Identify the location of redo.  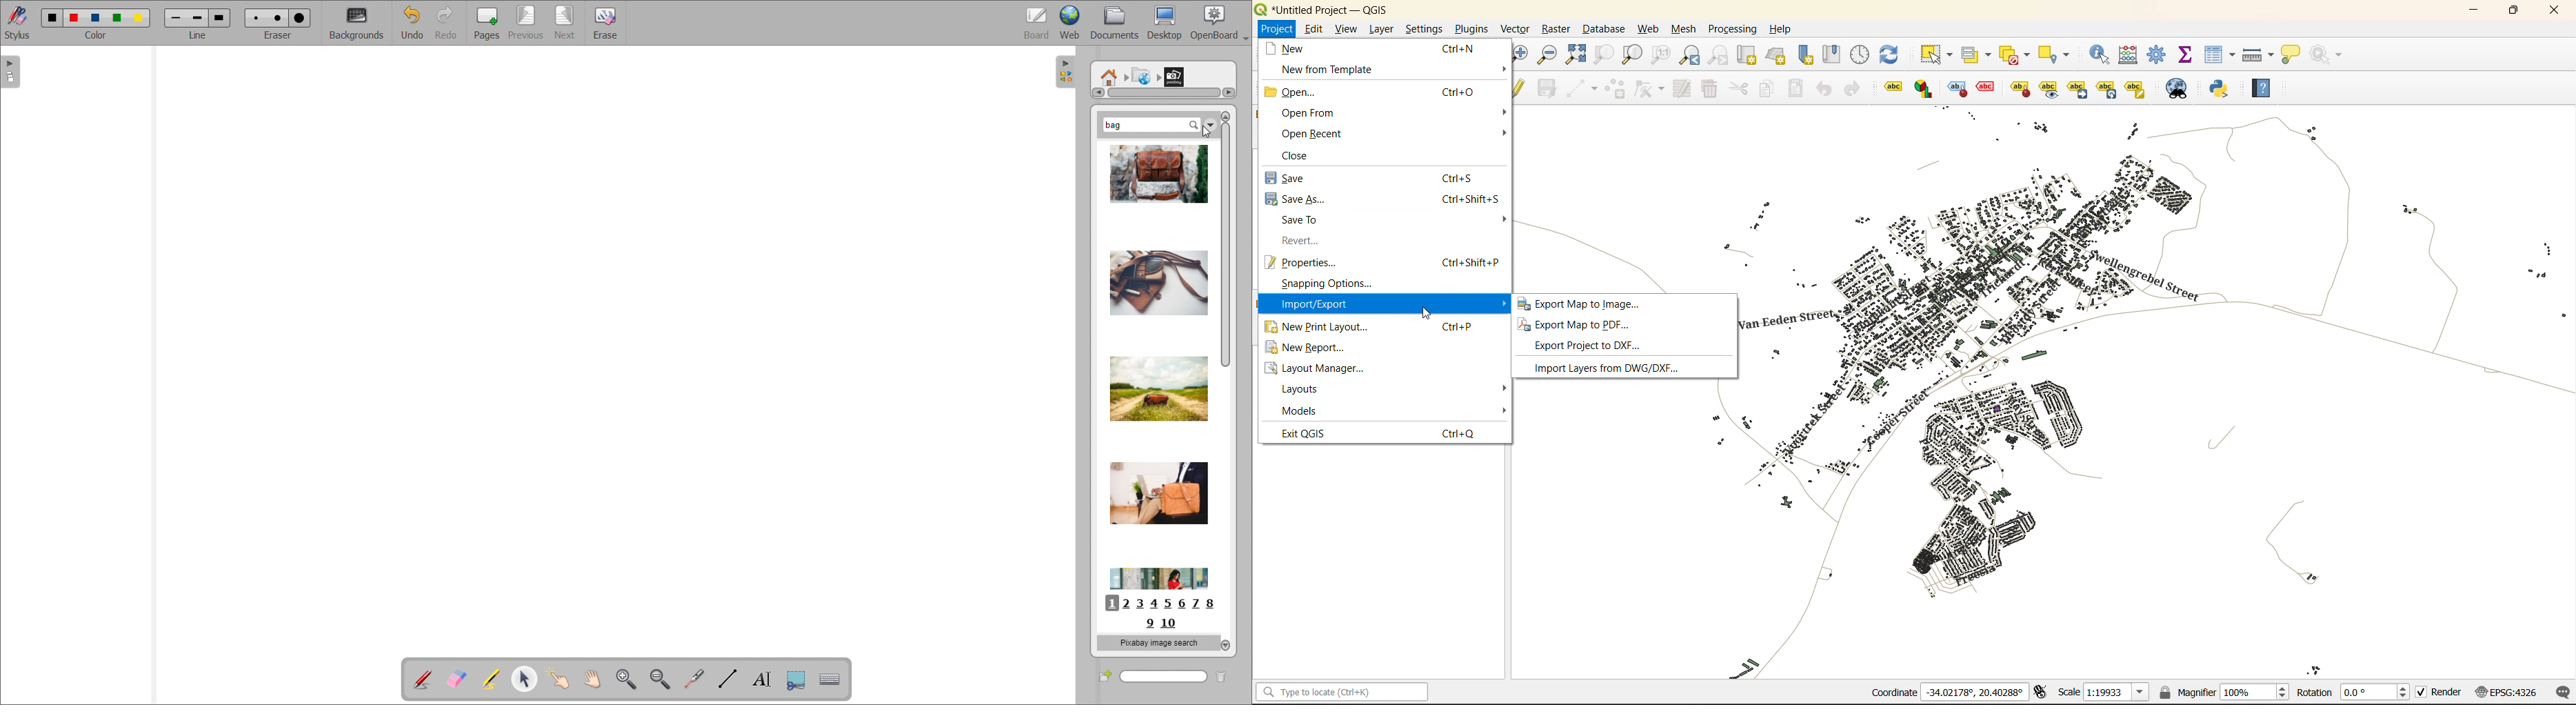
(1855, 90).